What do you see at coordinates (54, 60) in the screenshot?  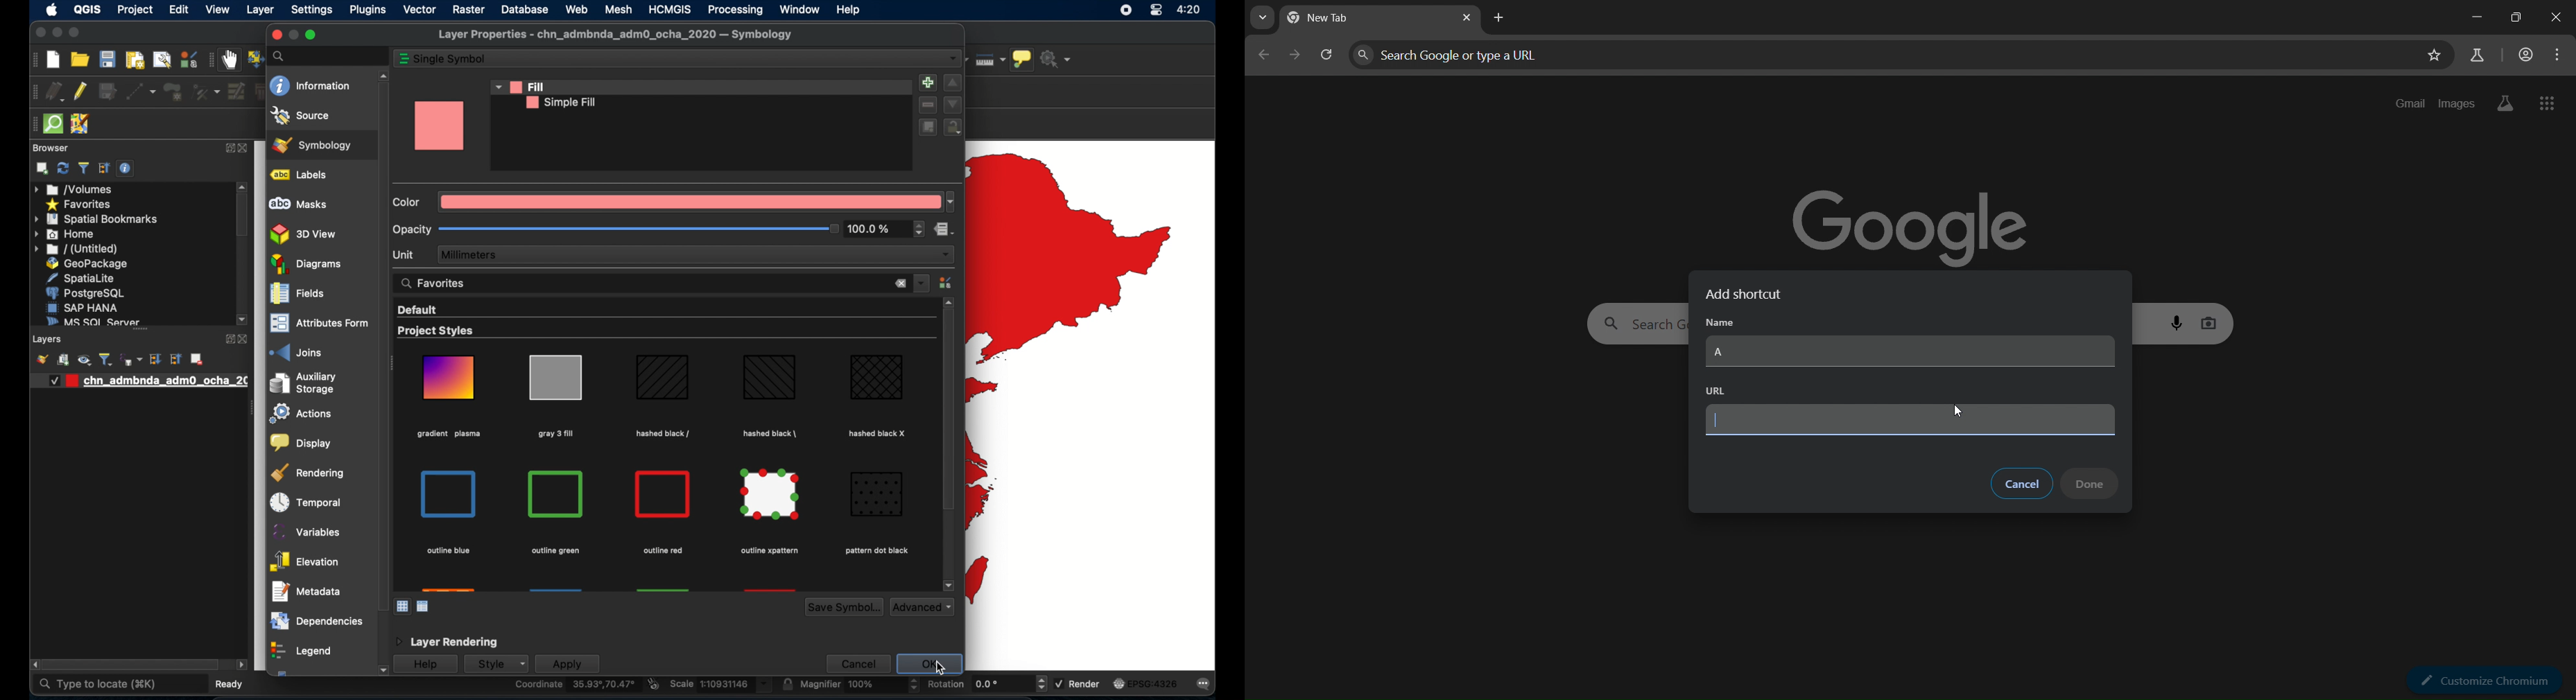 I see `new project` at bounding box center [54, 60].